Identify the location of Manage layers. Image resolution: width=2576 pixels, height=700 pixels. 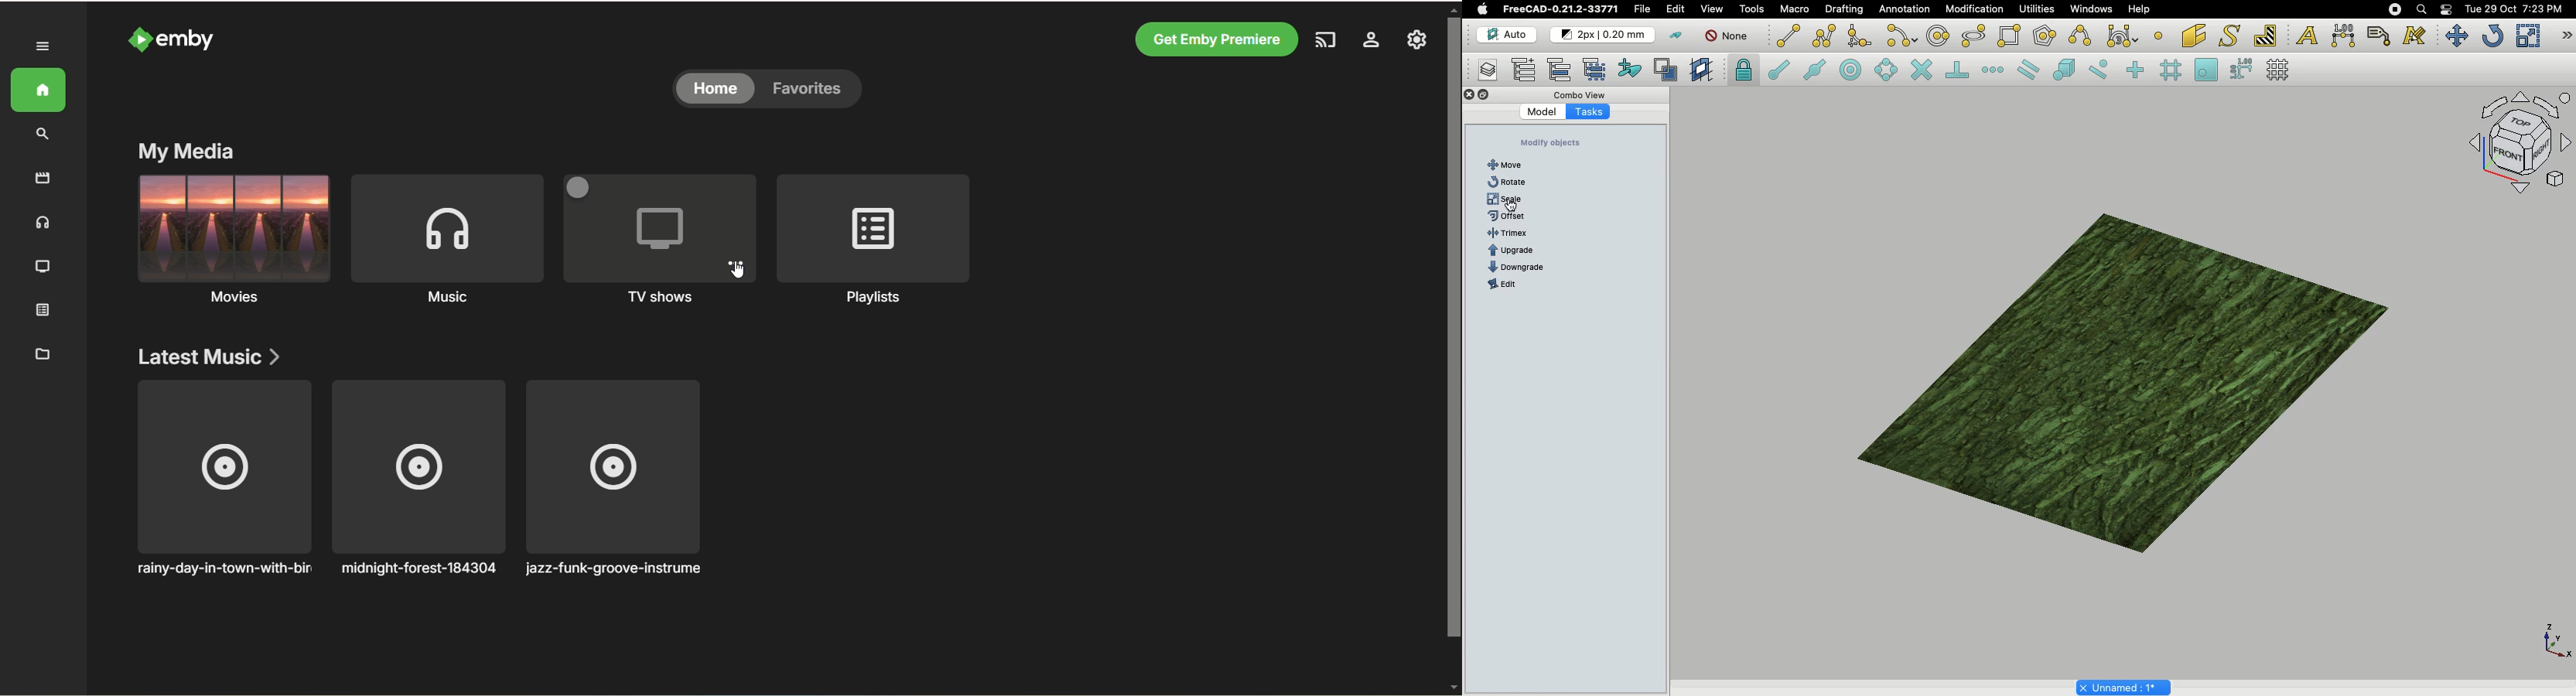
(1482, 70).